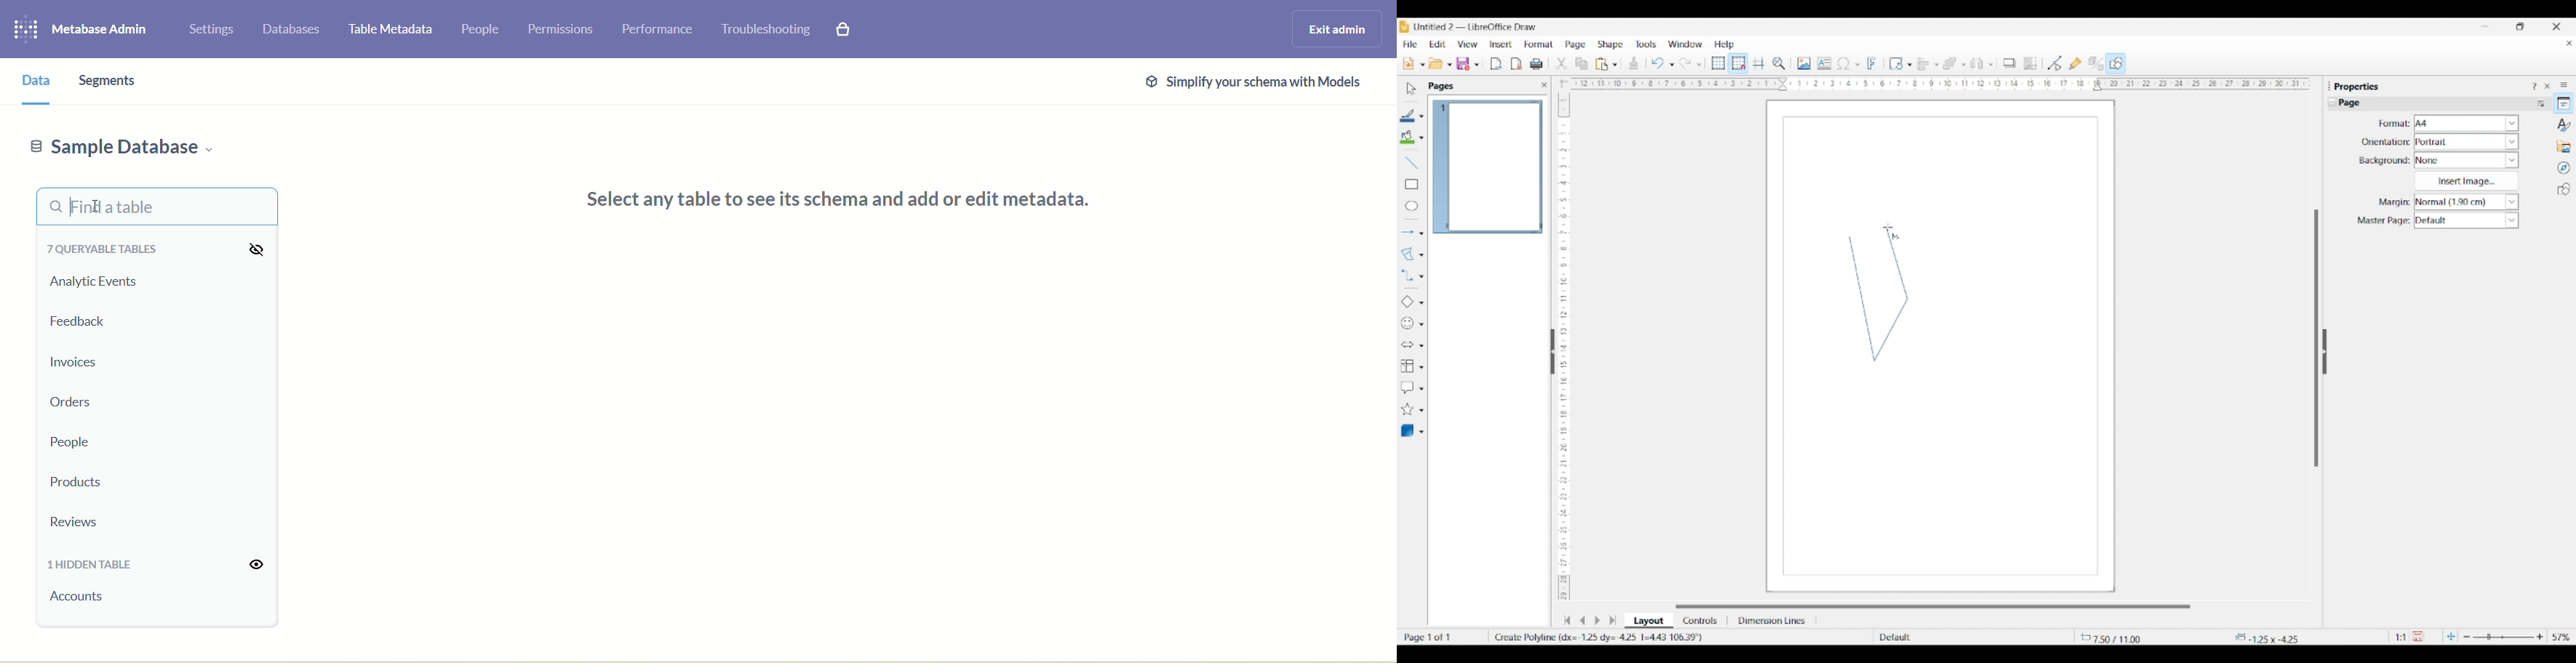 The width and height of the screenshot is (2576, 672). I want to click on 3D shape options, so click(1421, 432).